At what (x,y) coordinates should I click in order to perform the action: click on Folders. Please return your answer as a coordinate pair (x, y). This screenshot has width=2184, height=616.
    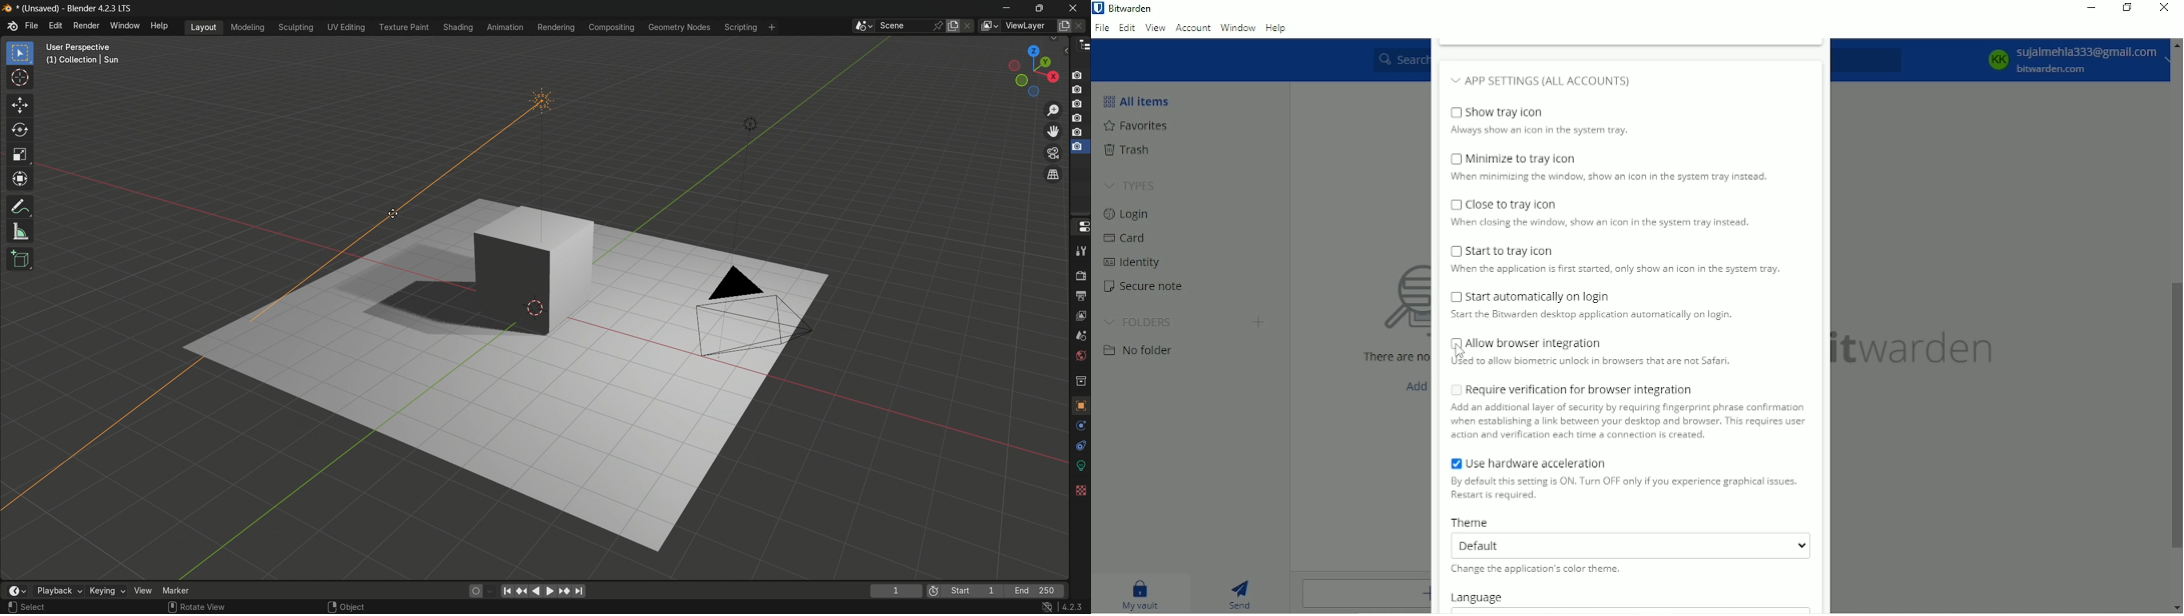
    Looking at the image, I should click on (1140, 323).